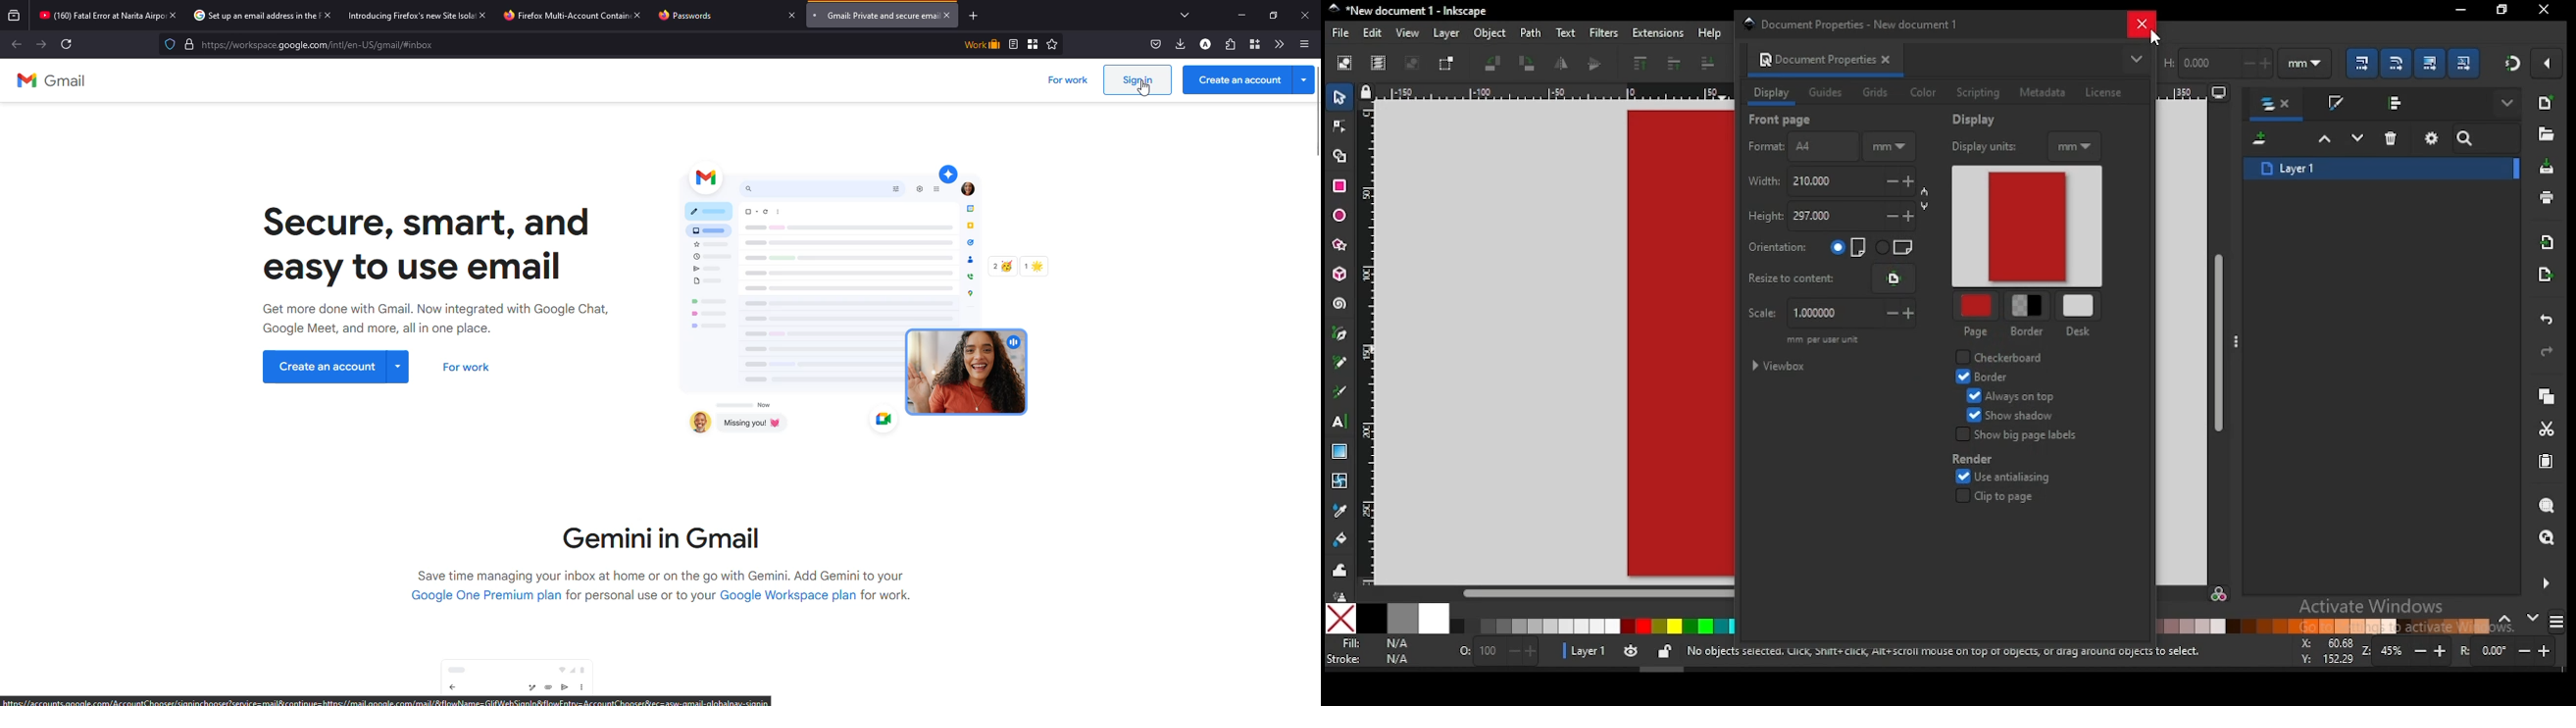 This screenshot has width=2576, height=728. I want to click on mm per user unit, so click(1823, 341).